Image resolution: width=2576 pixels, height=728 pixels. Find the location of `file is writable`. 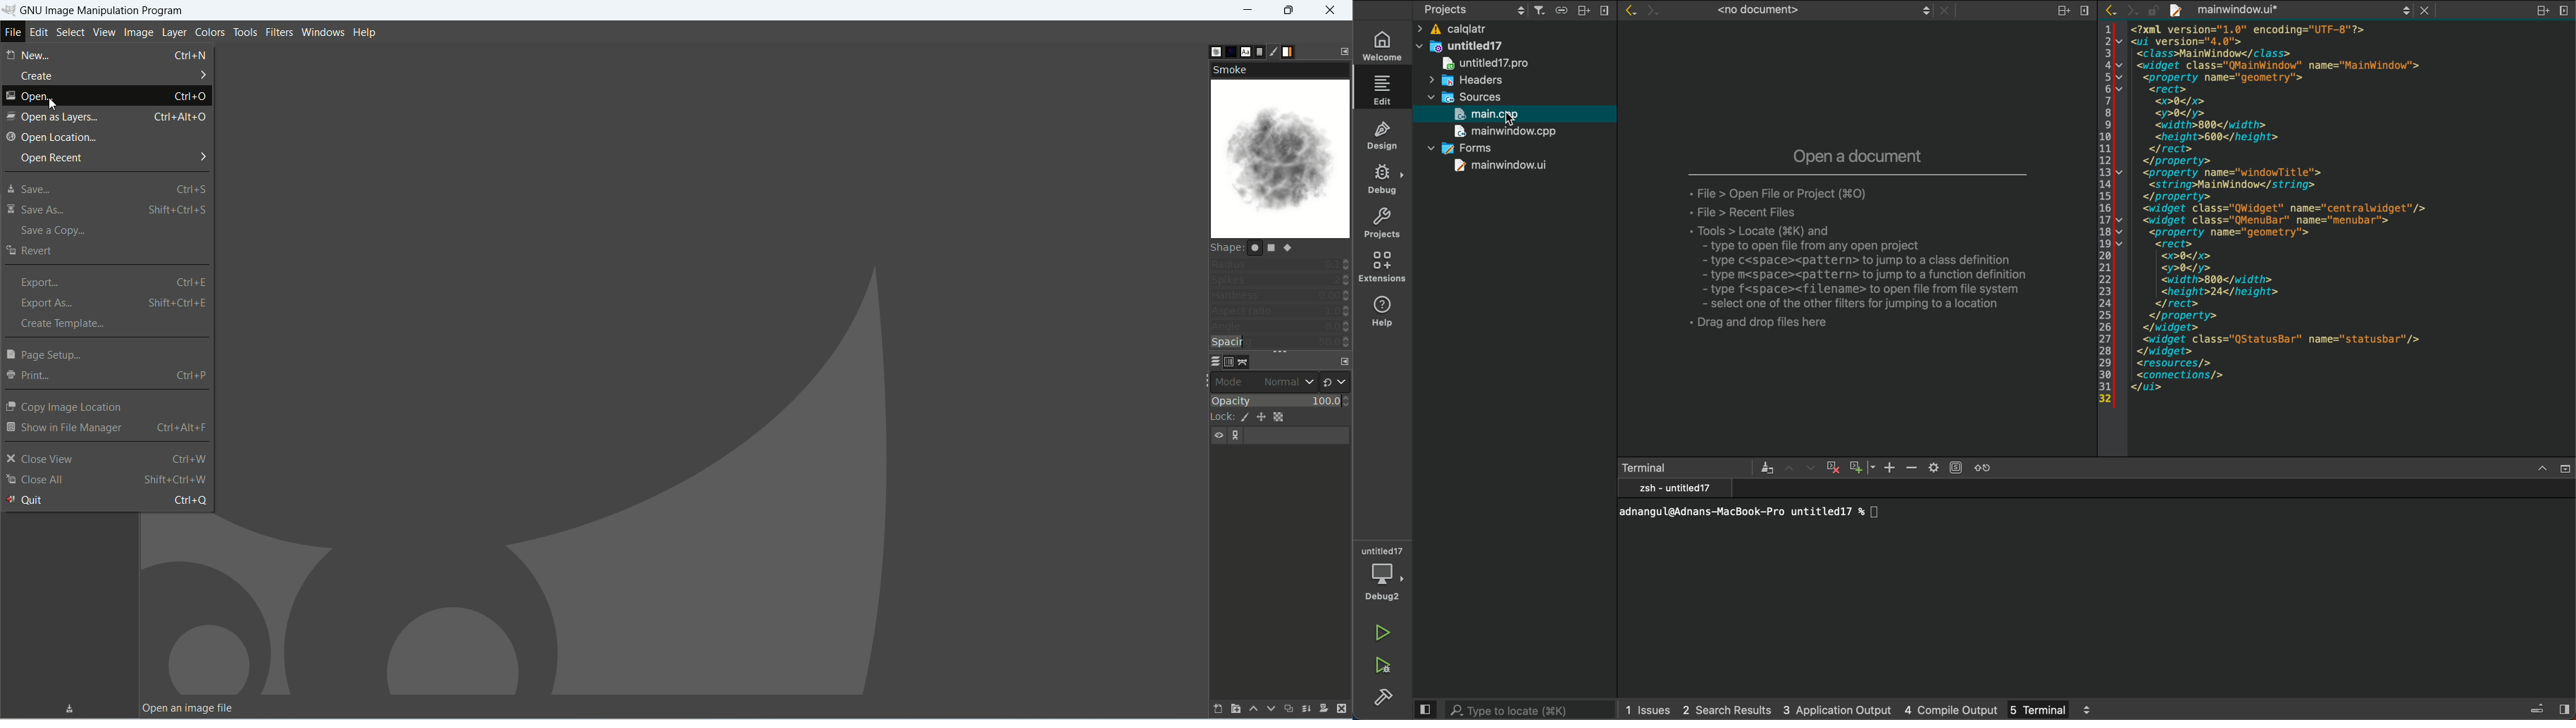

file is writable is located at coordinates (2155, 13).